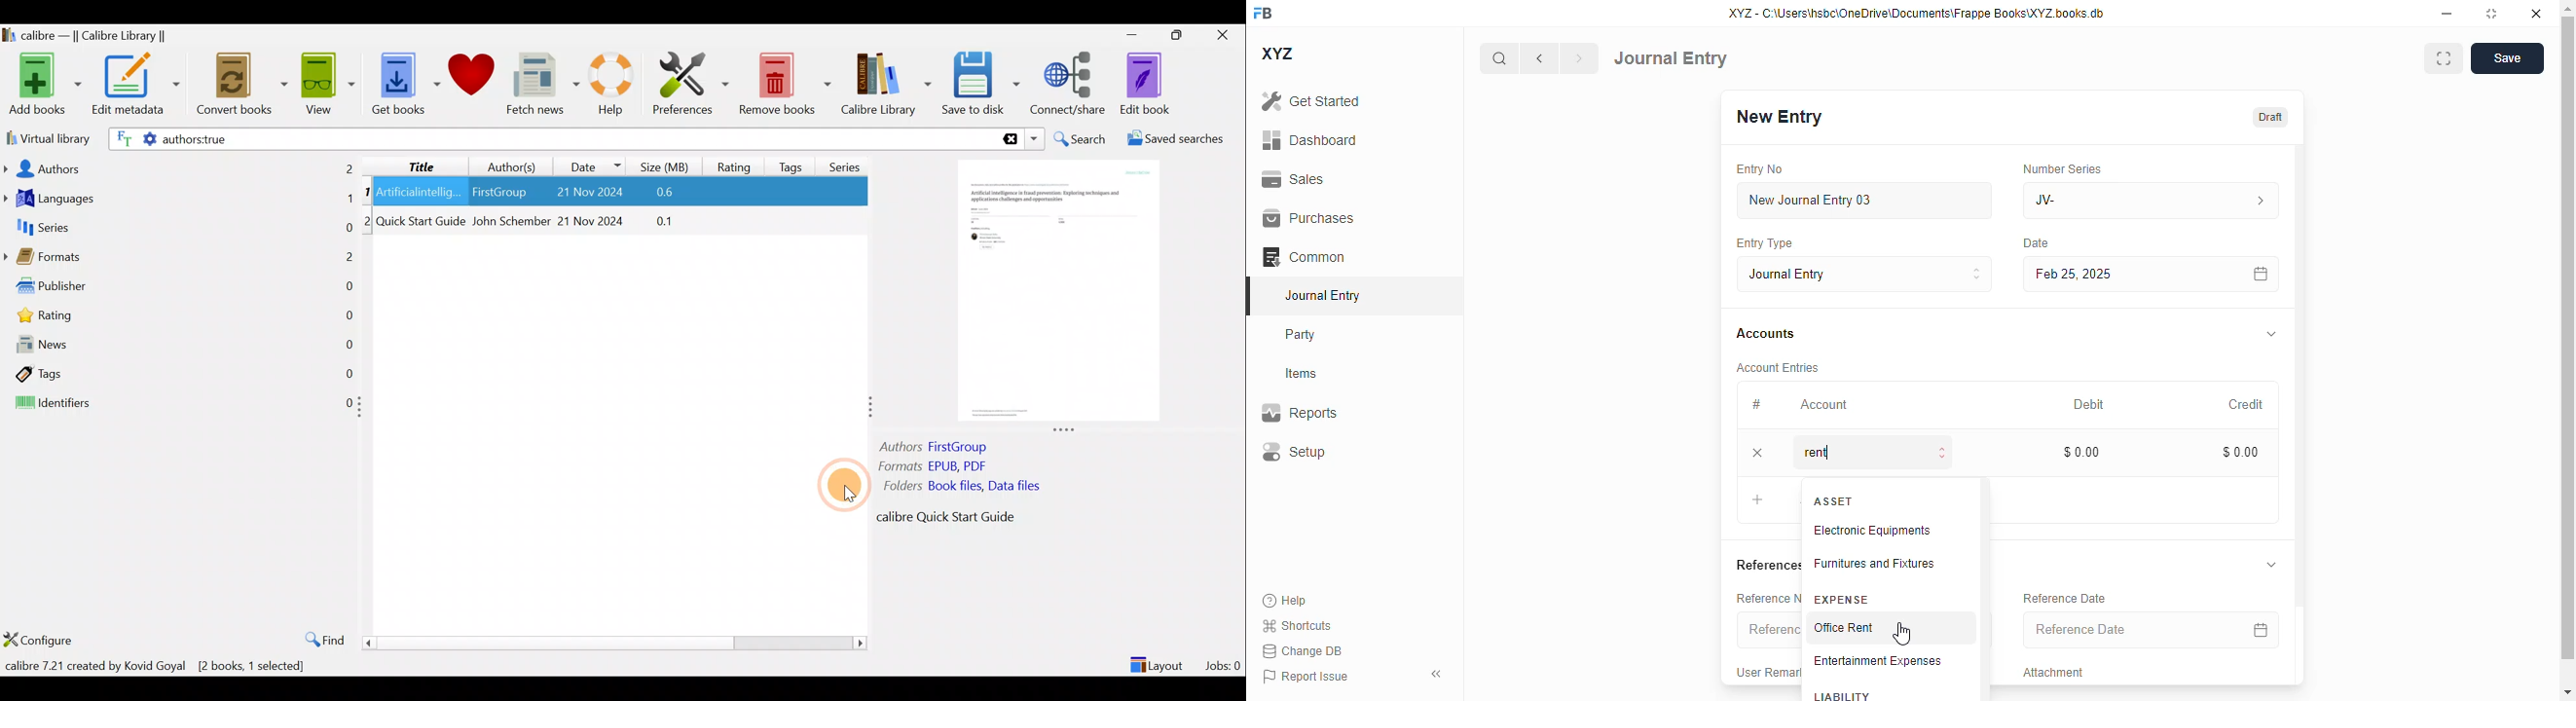 The image size is (2576, 728). What do you see at coordinates (590, 166) in the screenshot?
I see `Date` at bounding box center [590, 166].